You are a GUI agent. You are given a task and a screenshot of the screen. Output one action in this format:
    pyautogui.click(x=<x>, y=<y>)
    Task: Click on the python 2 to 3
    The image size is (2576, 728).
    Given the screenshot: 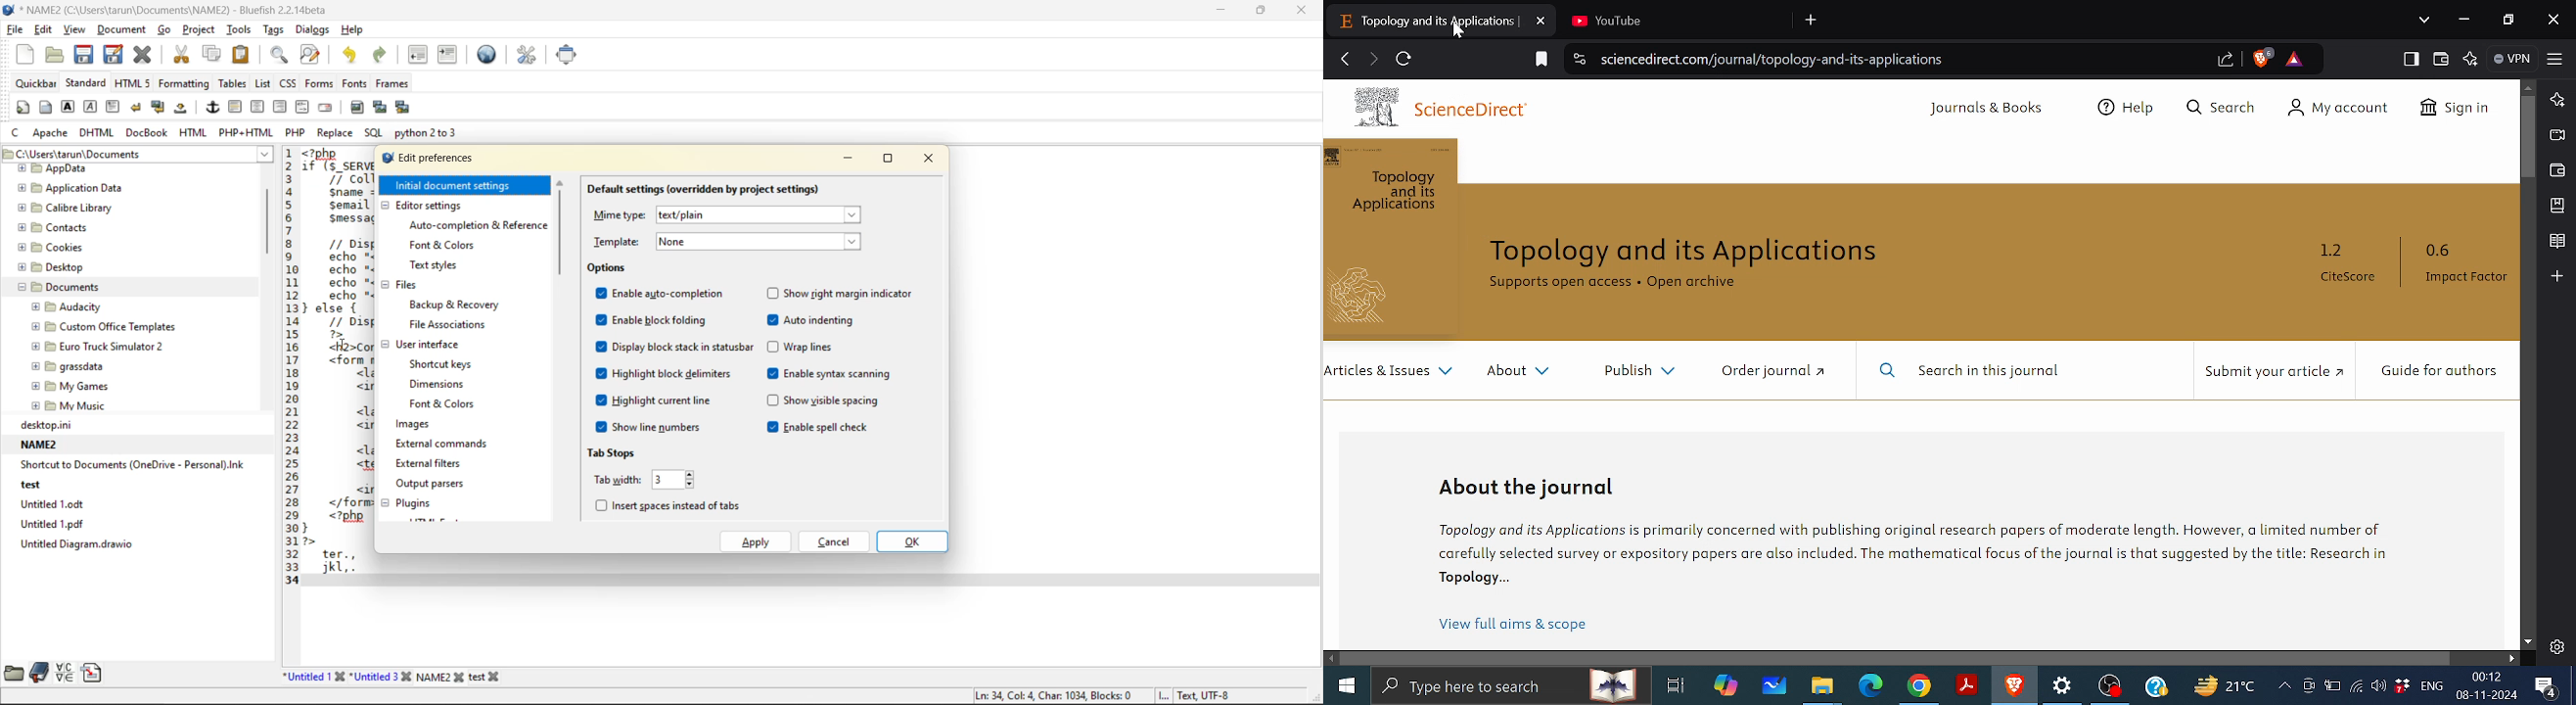 What is the action you would take?
    pyautogui.click(x=436, y=132)
    